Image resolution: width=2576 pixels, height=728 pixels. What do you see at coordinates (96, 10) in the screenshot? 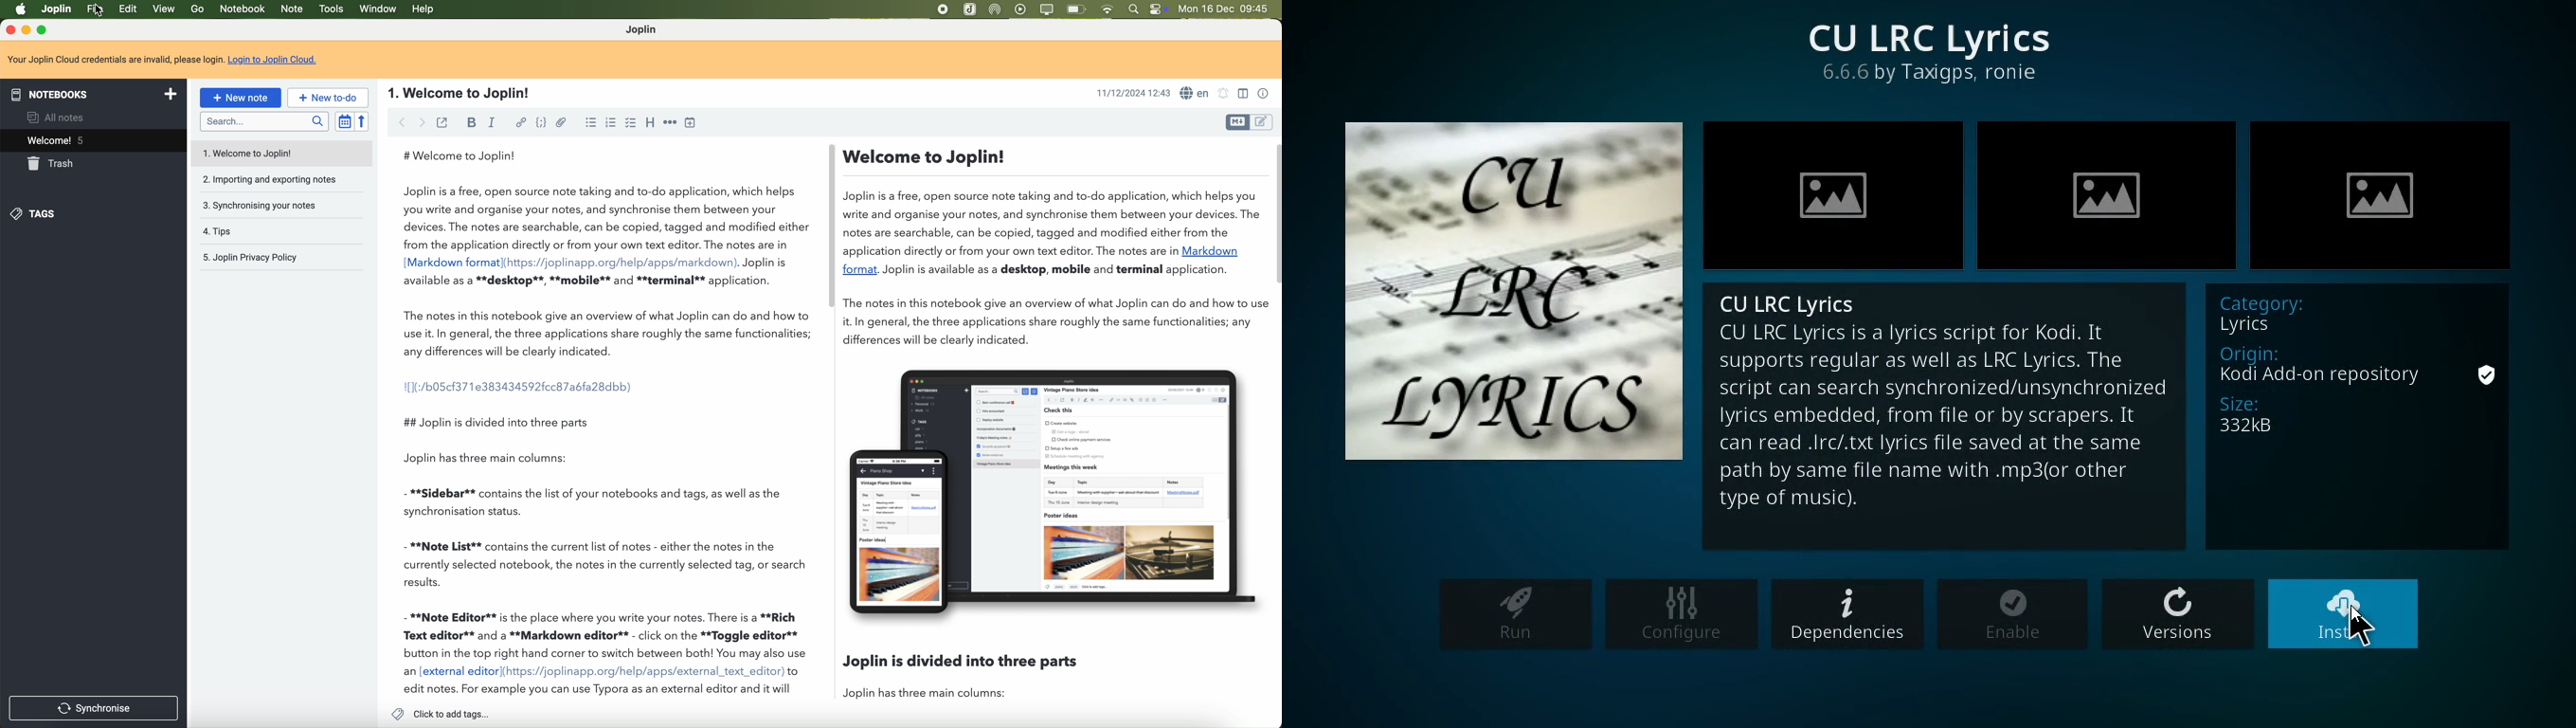
I see `click on file` at bounding box center [96, 10].